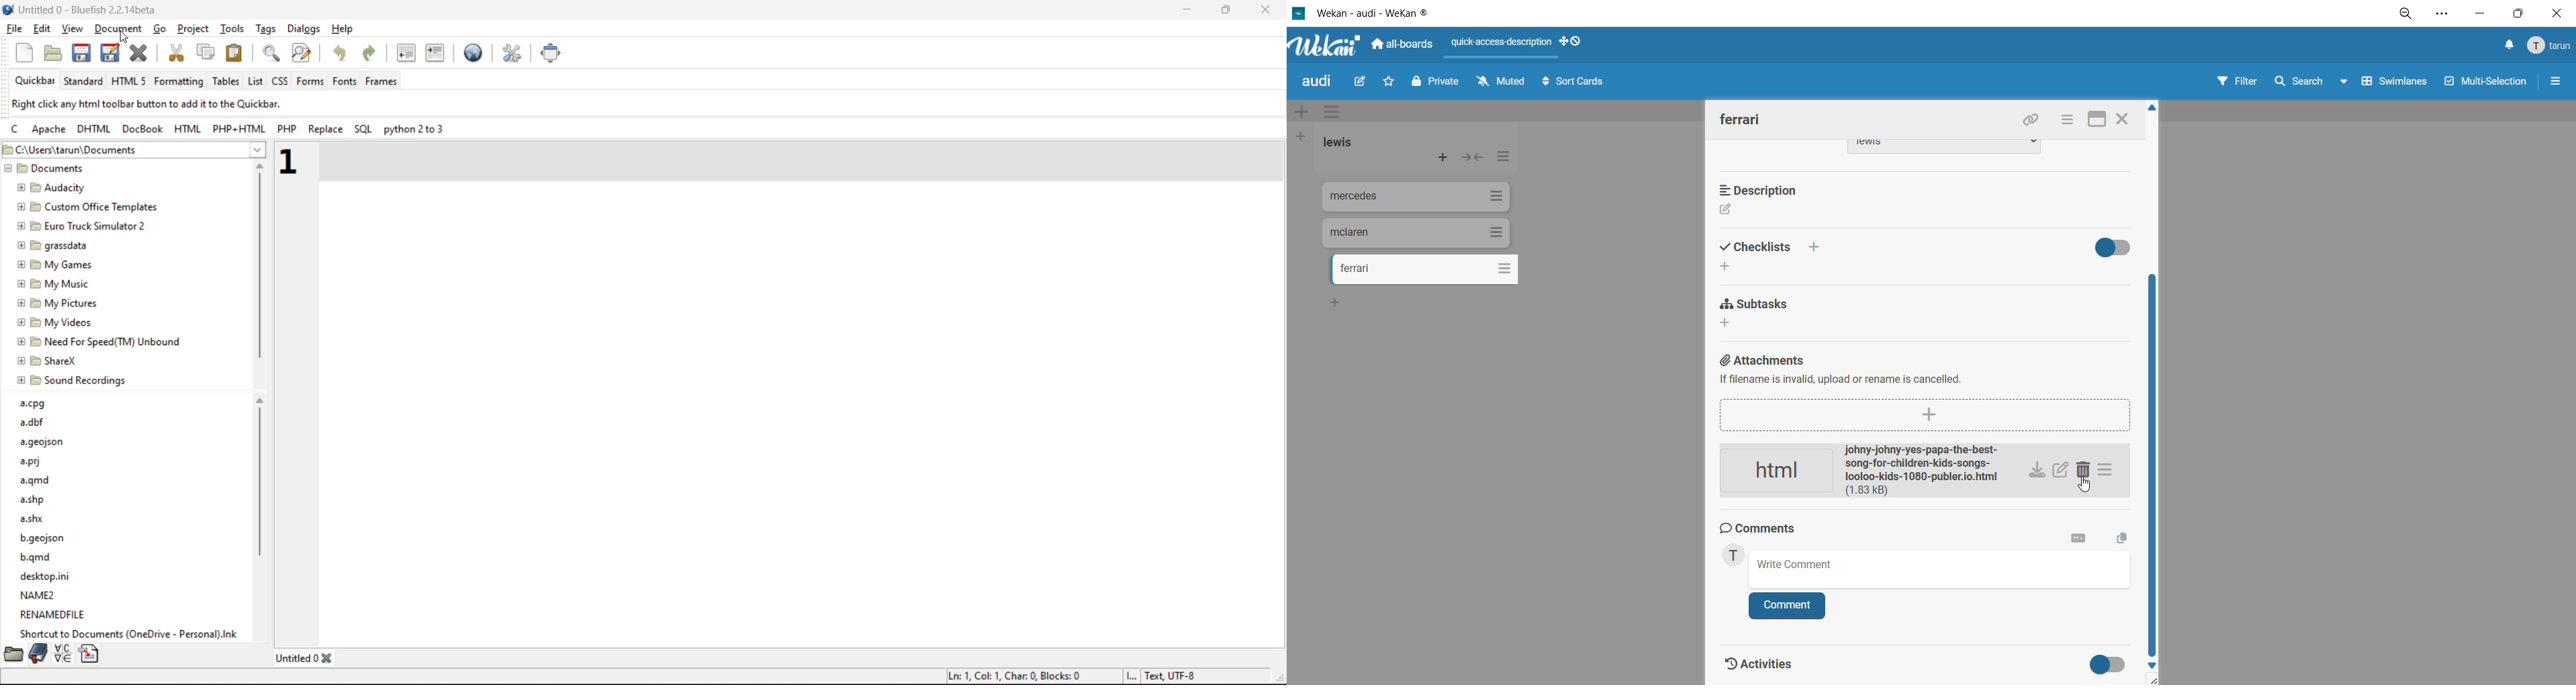 The width and height of the screenshot is (2576, 700). What do you see at coordinates (2152, 464) in the screenshot?
I see `vertical scroll  bar` at bounding box center [2152, 464].